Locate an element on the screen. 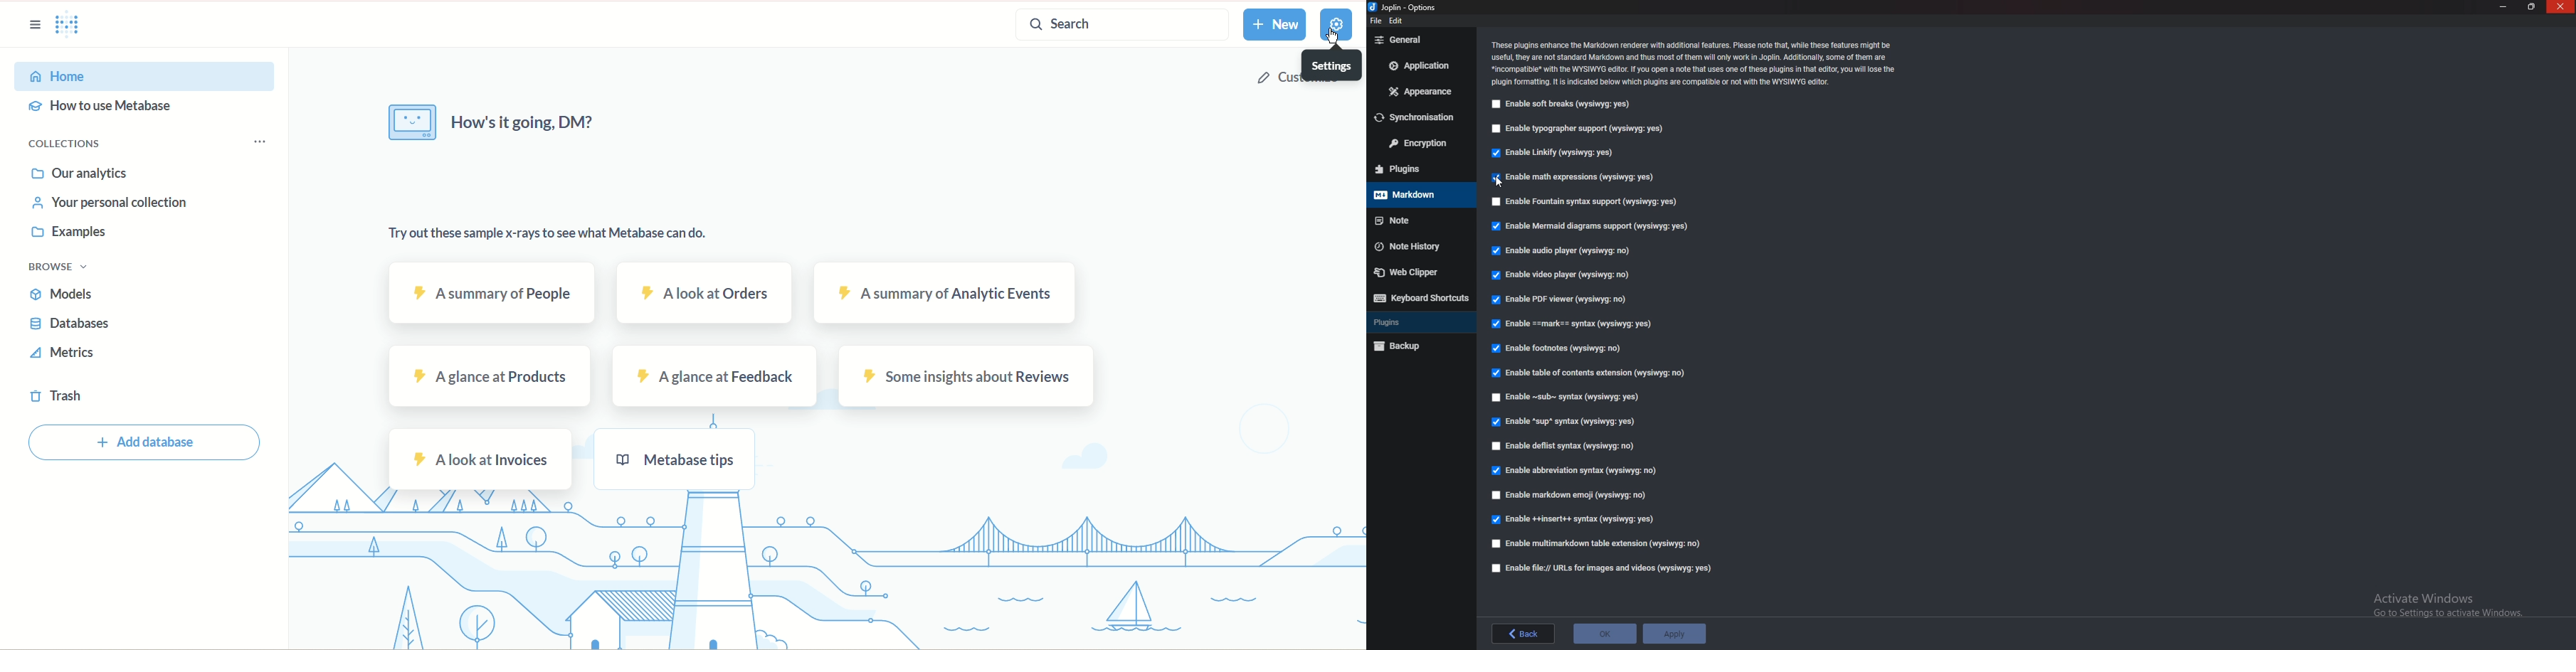  Enable audio player is located at coordinates (1560, 251).